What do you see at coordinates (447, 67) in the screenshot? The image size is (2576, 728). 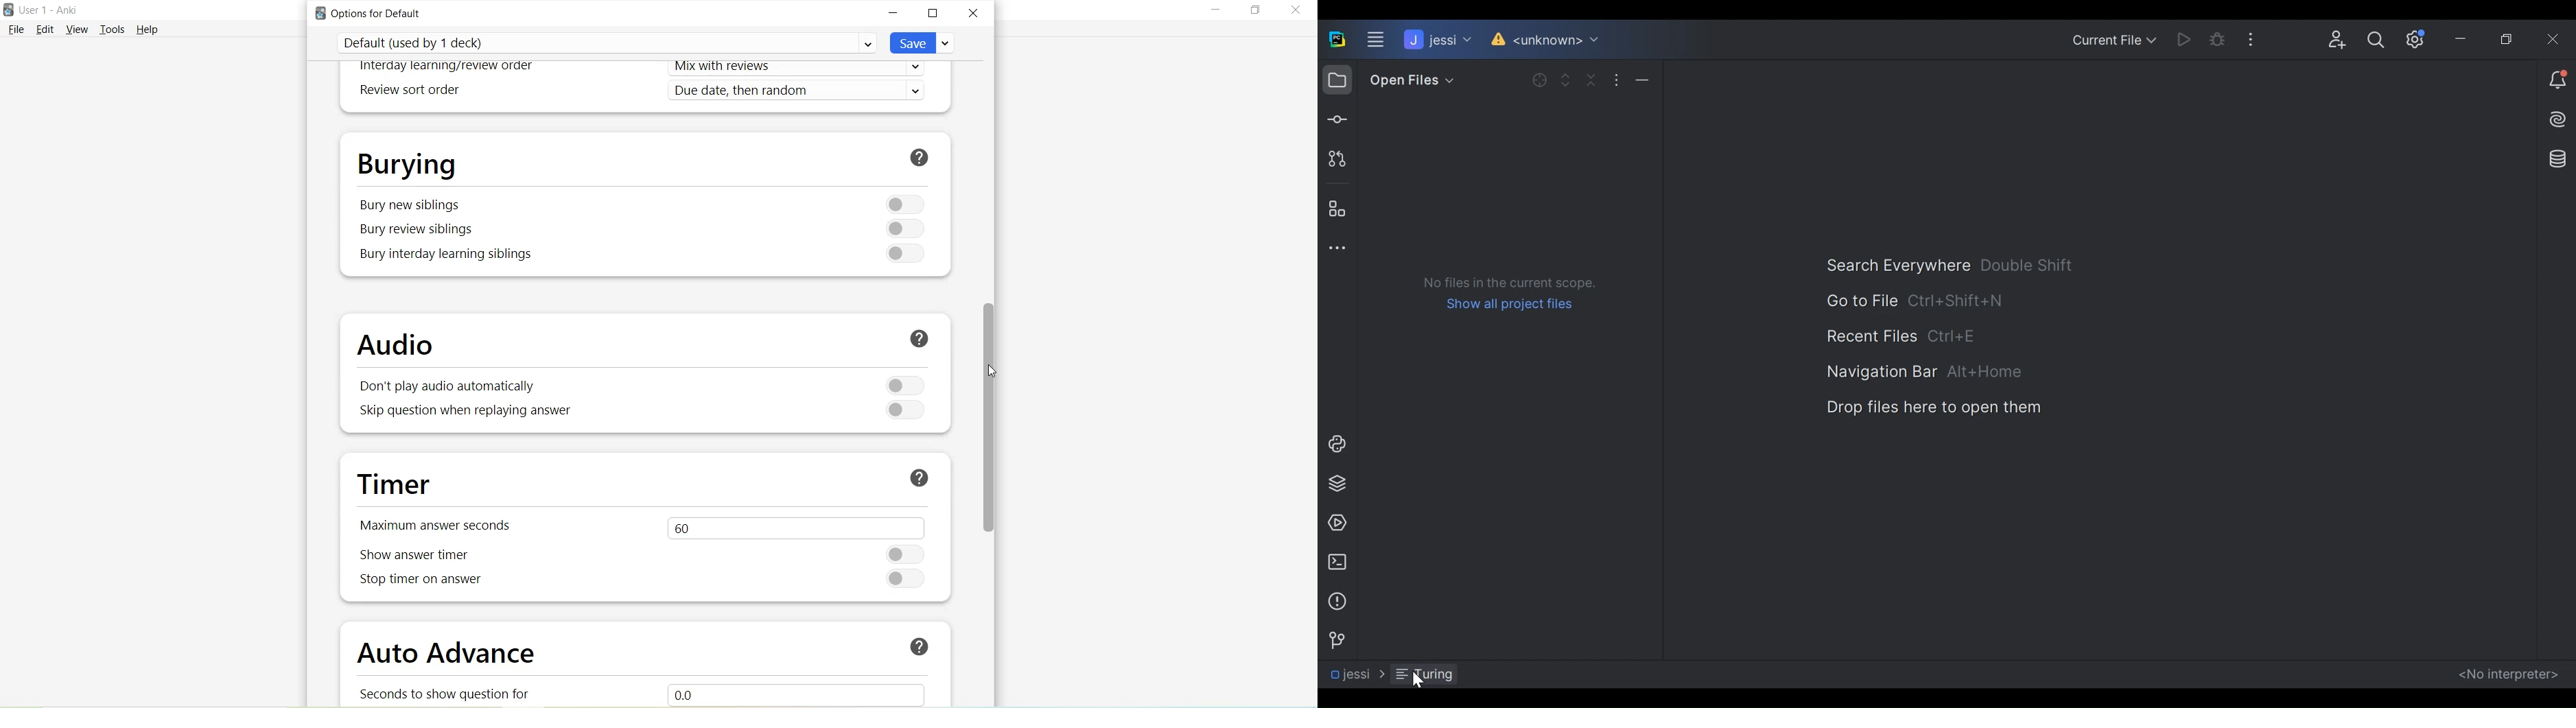 I see `Interday learning/review order` at bounding box center [447, 67].